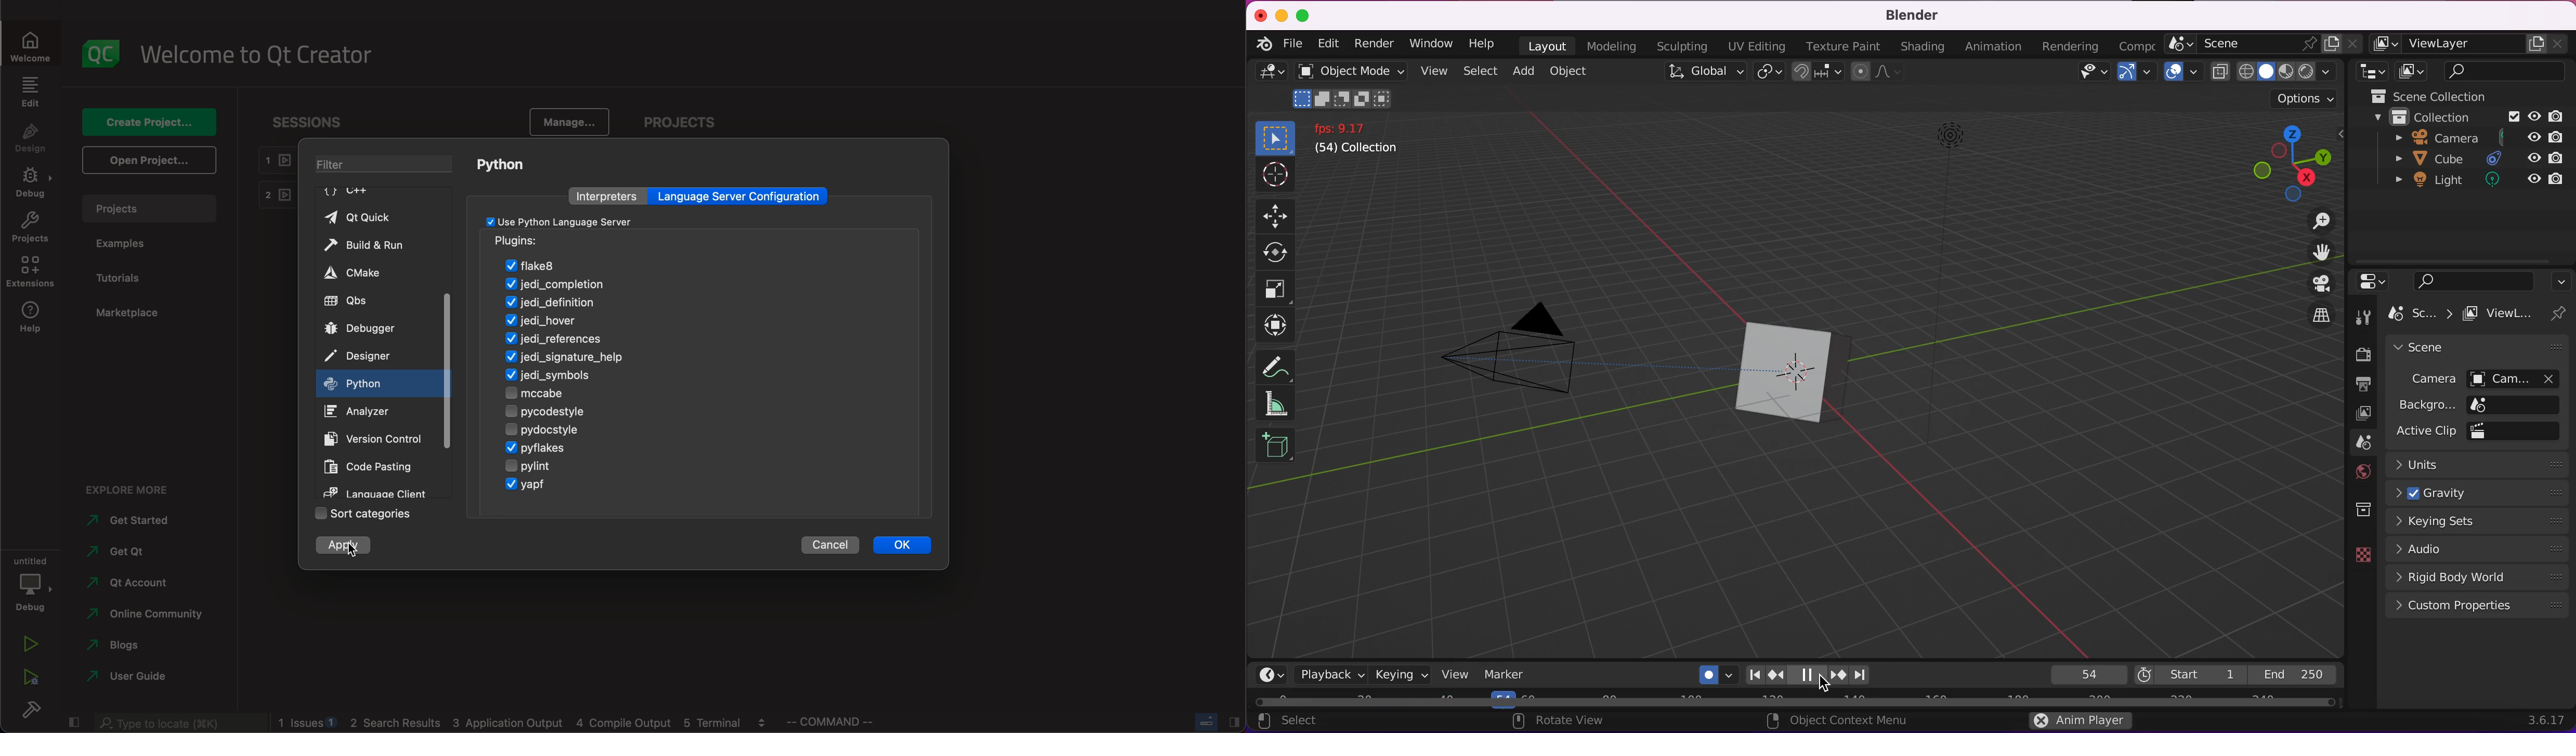 The width and height of the screenshot is (2576, 756). Describe the element at coordinates (1712, 674) in the screenshot. I see `auto keying` at that location.